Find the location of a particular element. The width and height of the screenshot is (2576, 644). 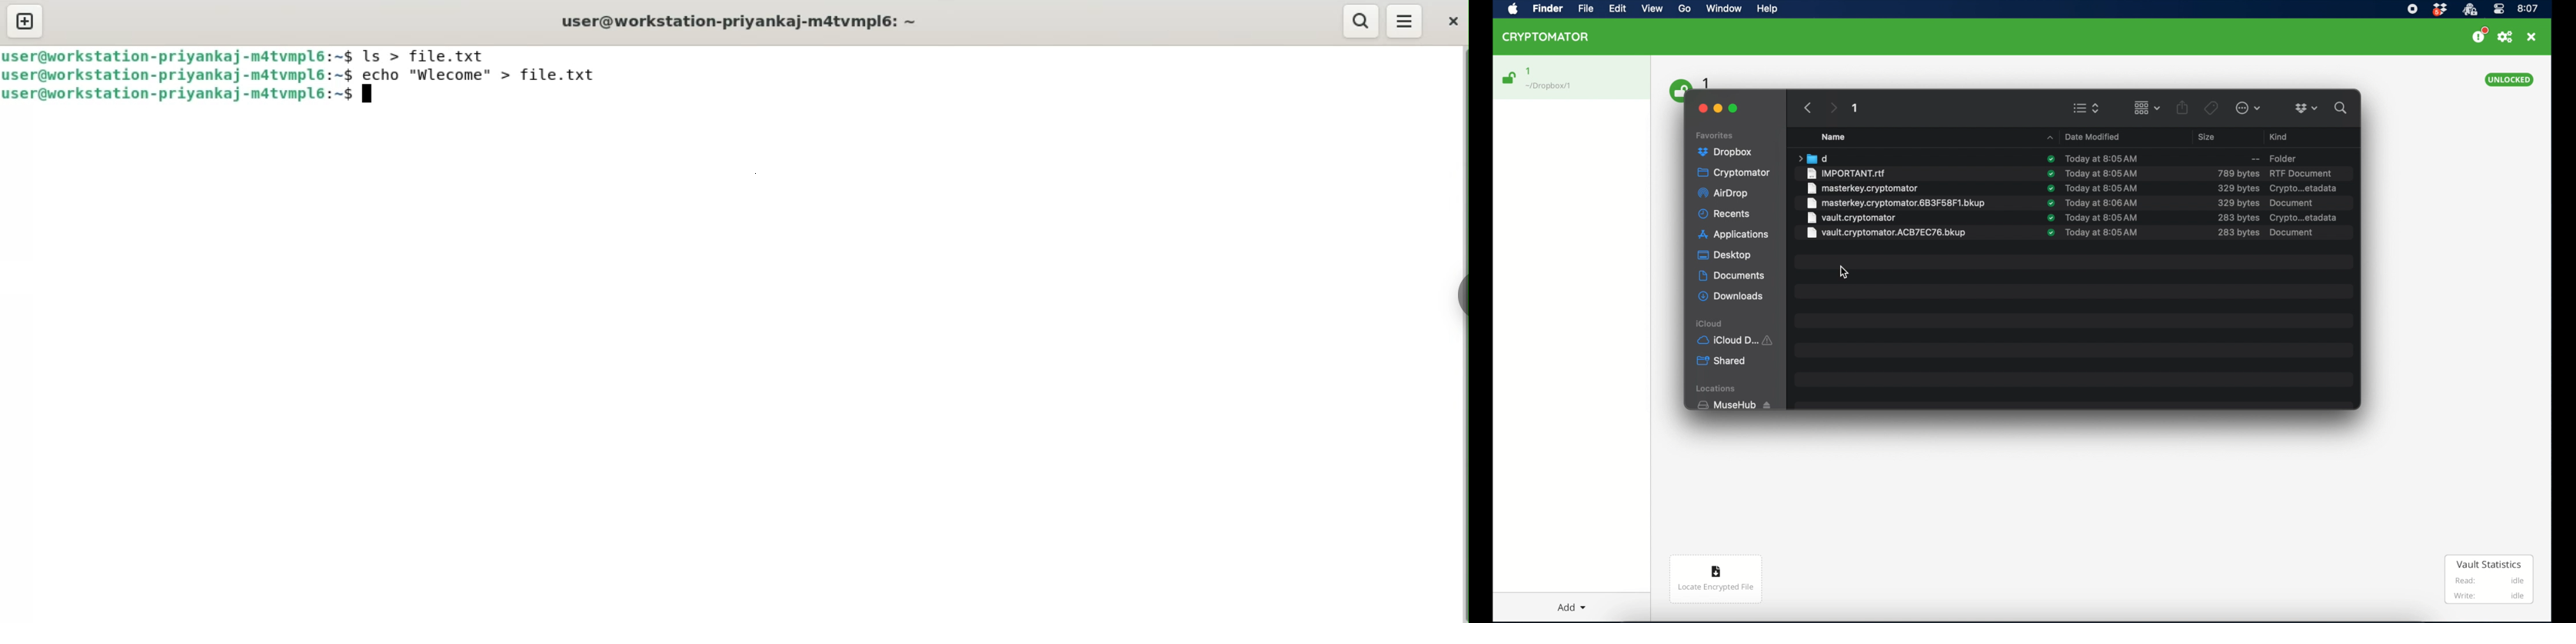

Find is located at coordinates (1550, 9).